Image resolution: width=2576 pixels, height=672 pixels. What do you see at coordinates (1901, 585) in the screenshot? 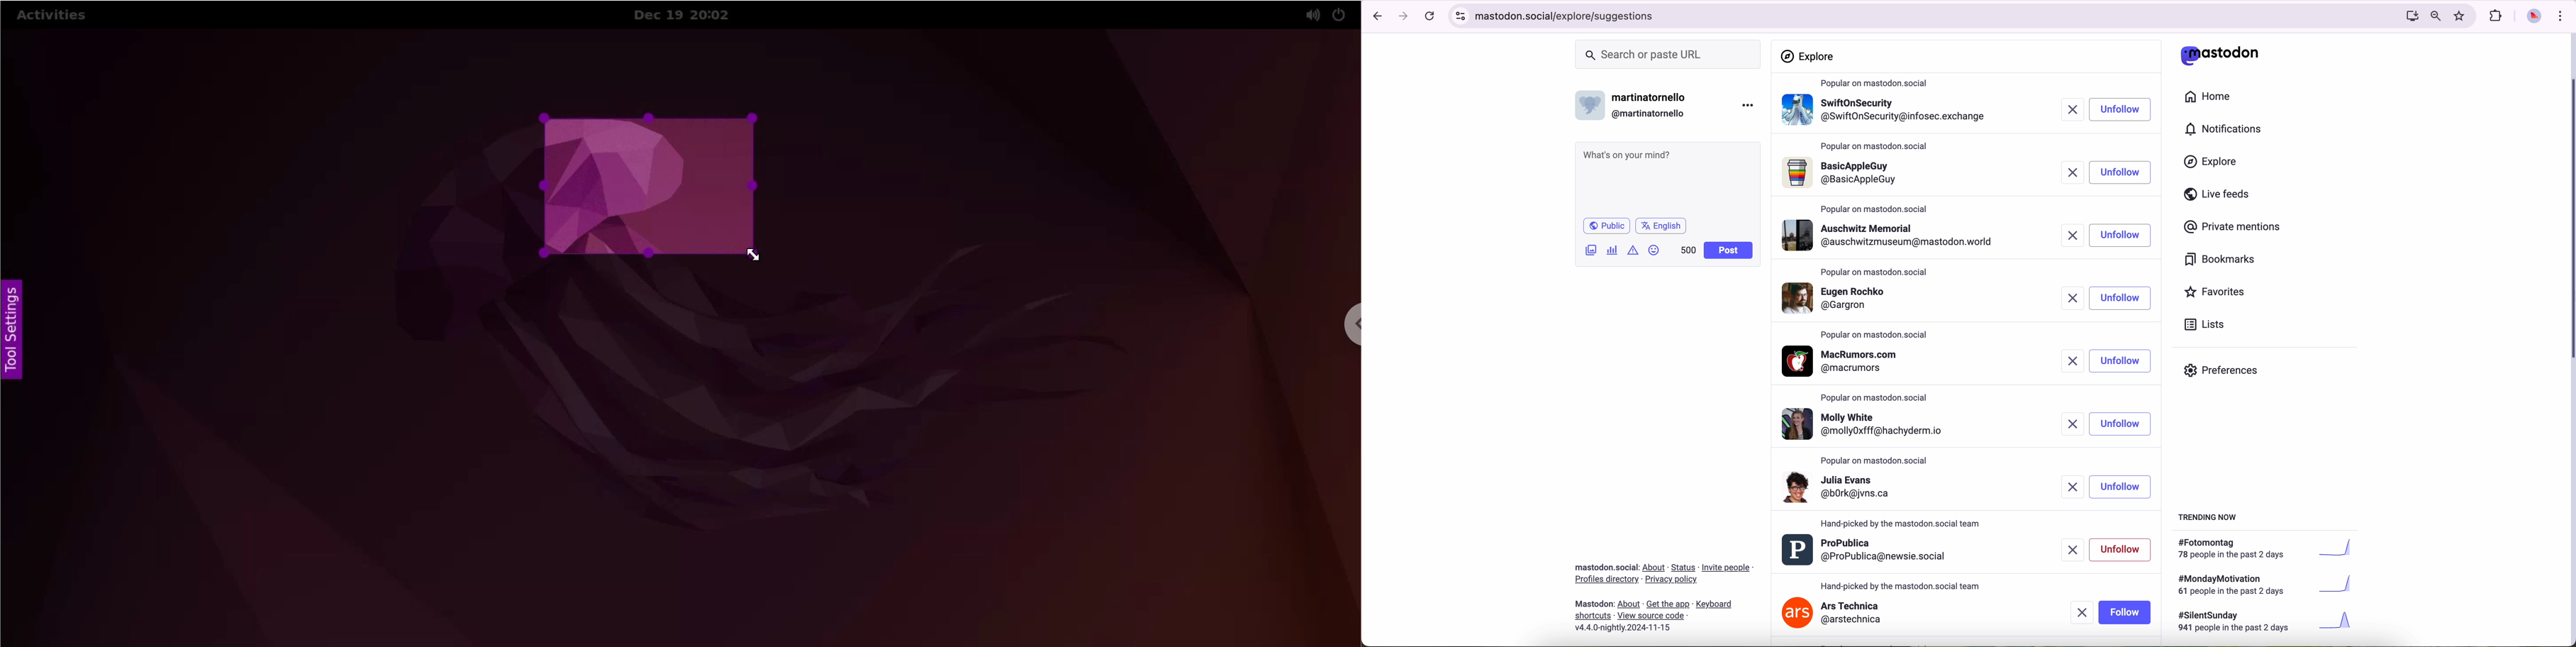
I see `hand-picked by the mastodon.social team` at bounding box center [1901, 585].